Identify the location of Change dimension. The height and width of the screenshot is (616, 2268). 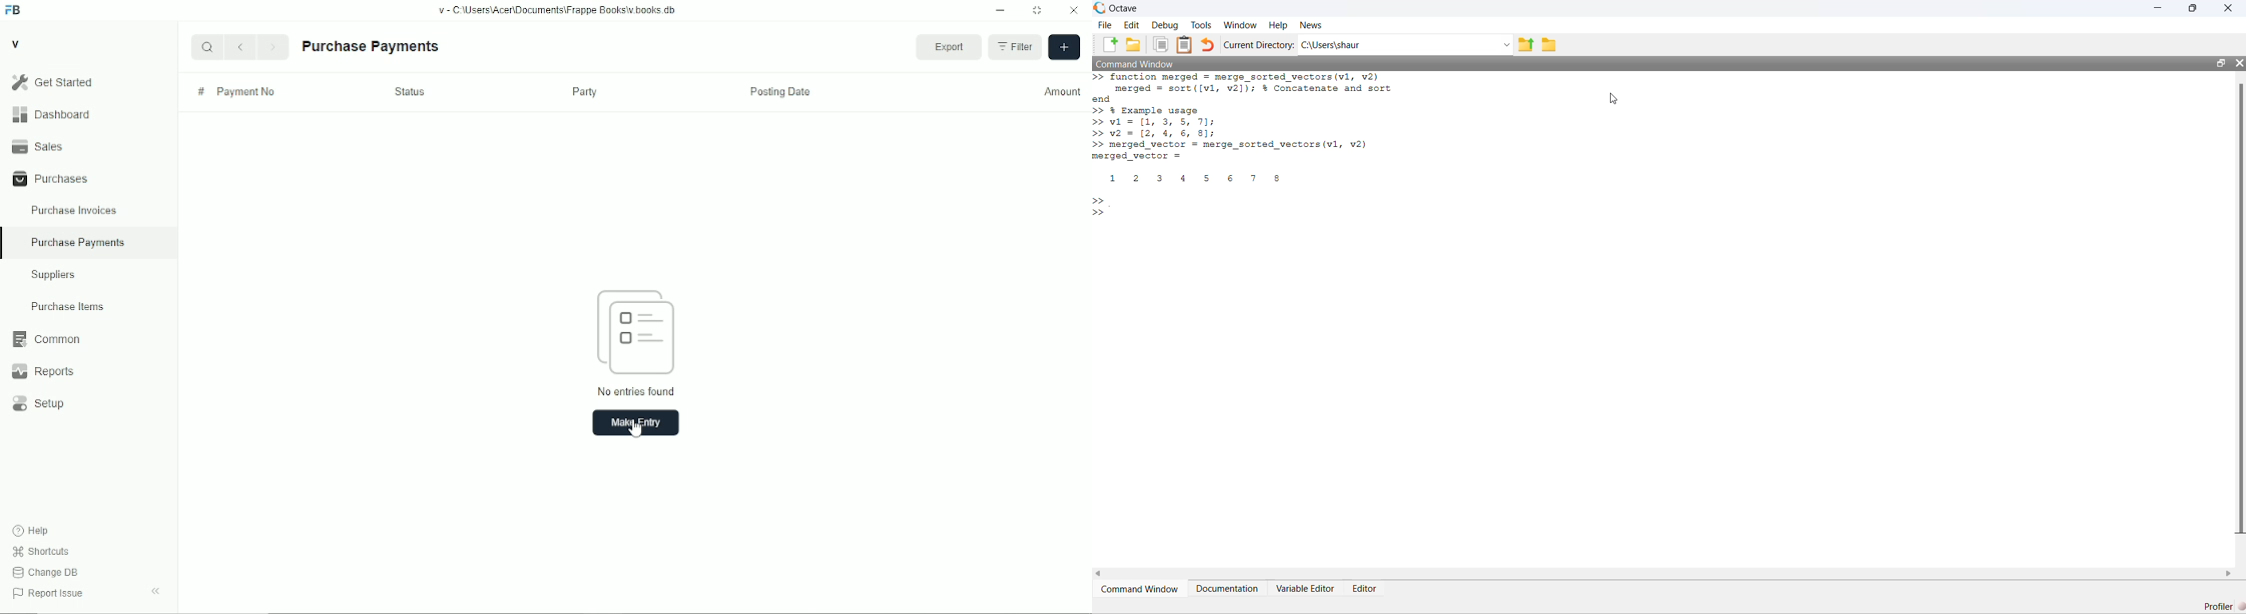
(1037, 10).